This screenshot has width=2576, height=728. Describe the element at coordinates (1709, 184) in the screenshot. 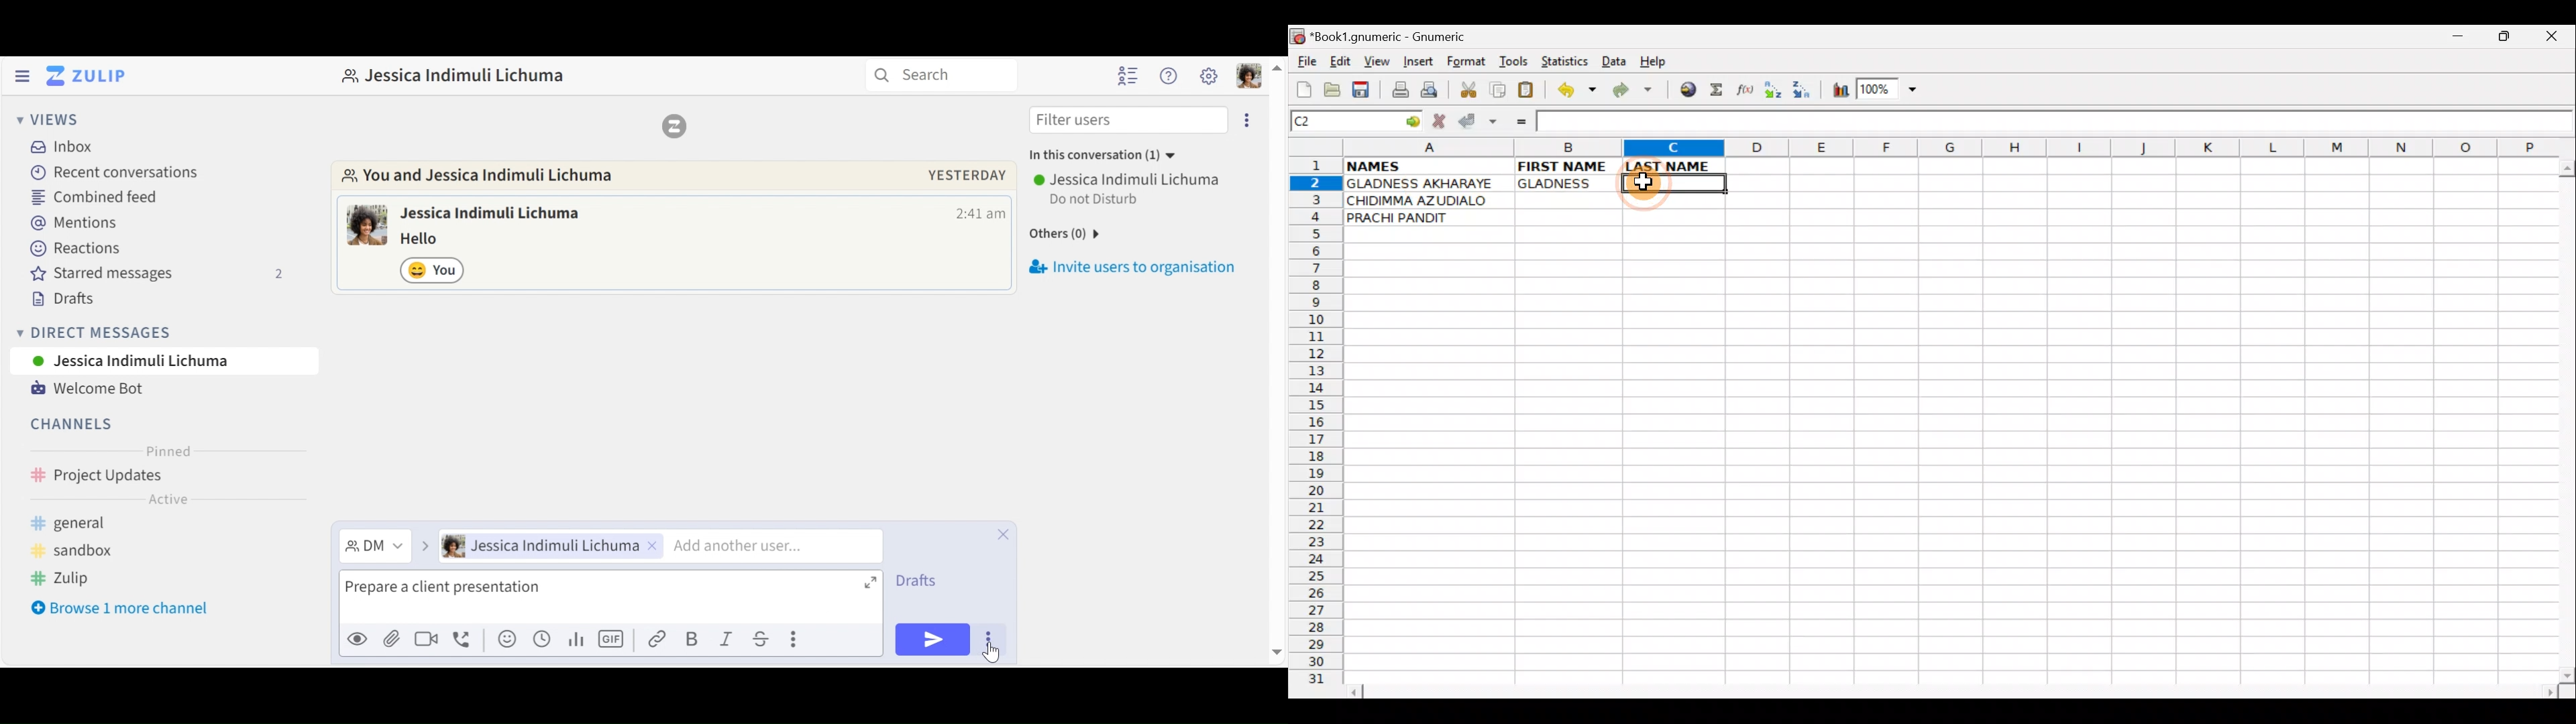

I see `Cursor on cell C2` at that location.